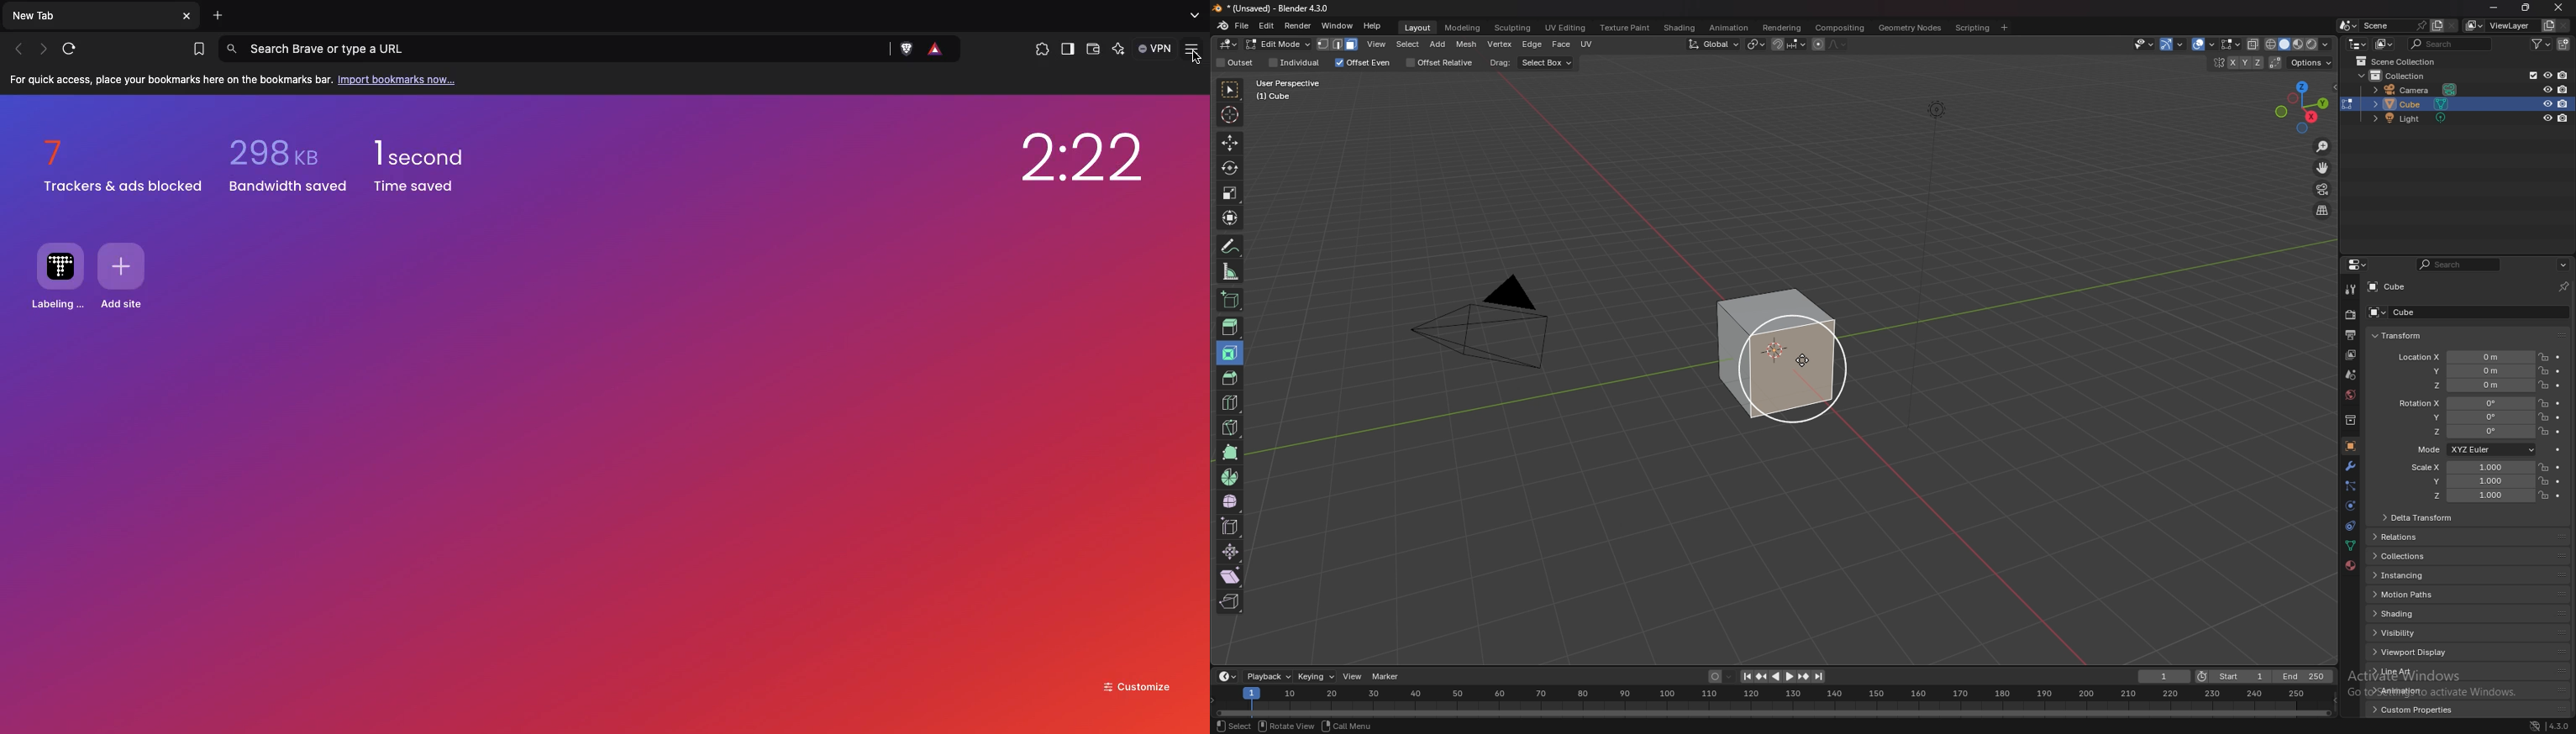 The height and width of the screenshot is (756, 2576). Describe the element at coordinates (2412, 671) in the screenshot. I see `line art` at that location.